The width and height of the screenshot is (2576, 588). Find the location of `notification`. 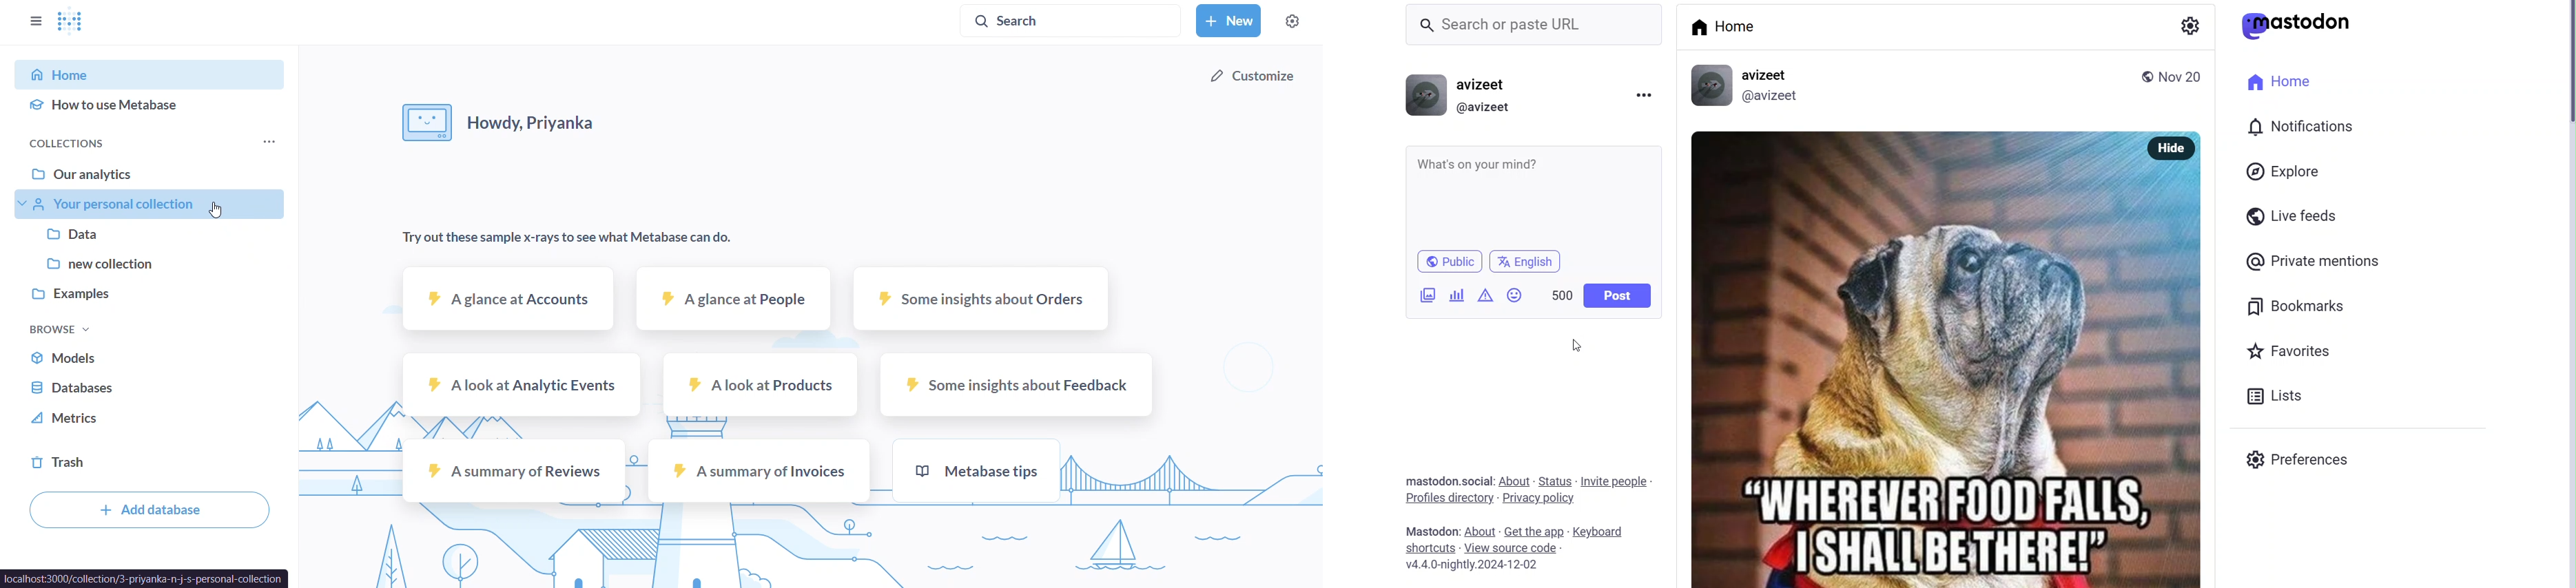

notification is located at coordinates (2303, 125).